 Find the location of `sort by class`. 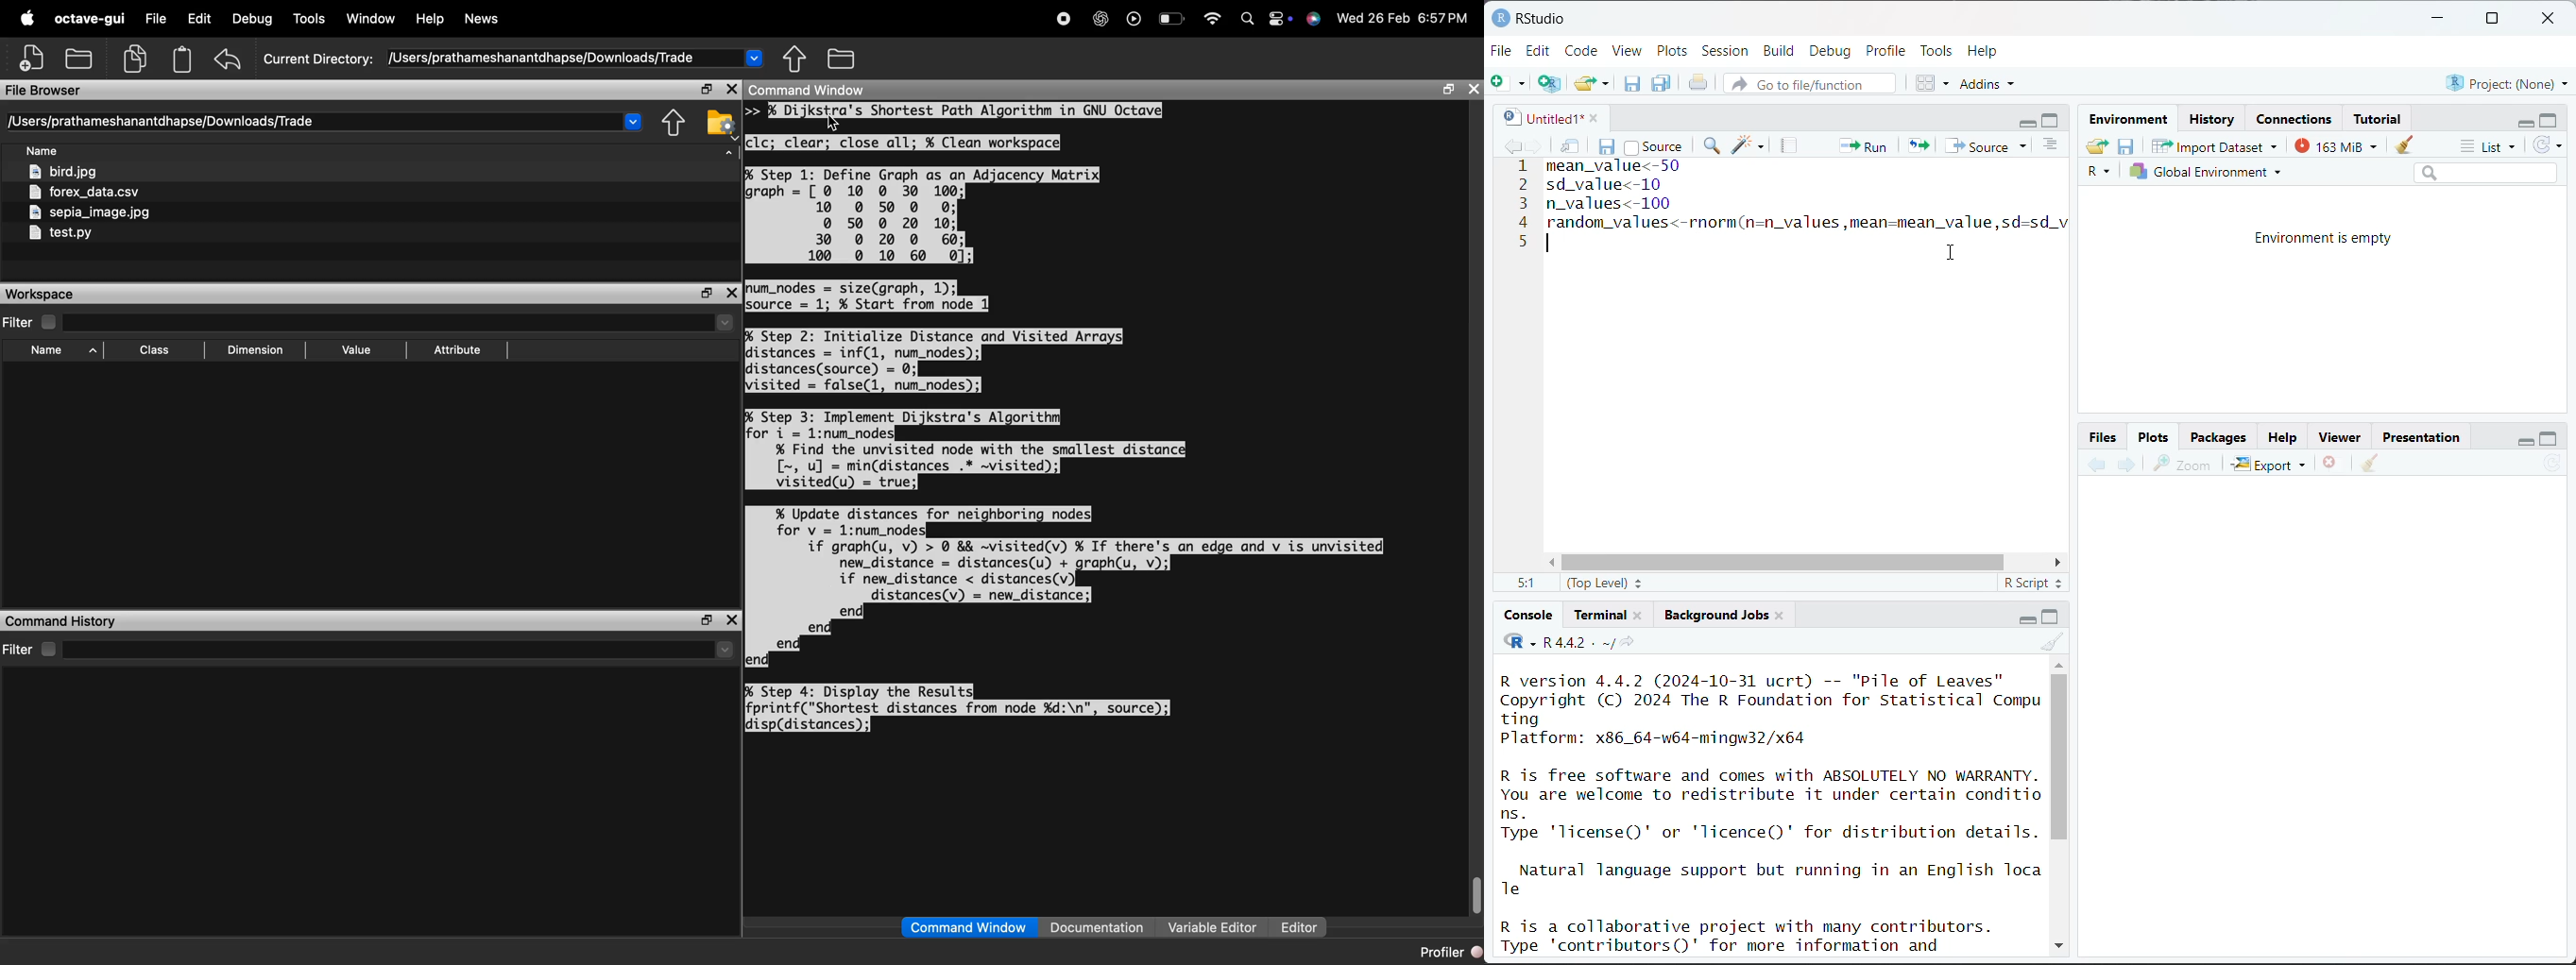

sort by class is located at coordinates (157, 351).